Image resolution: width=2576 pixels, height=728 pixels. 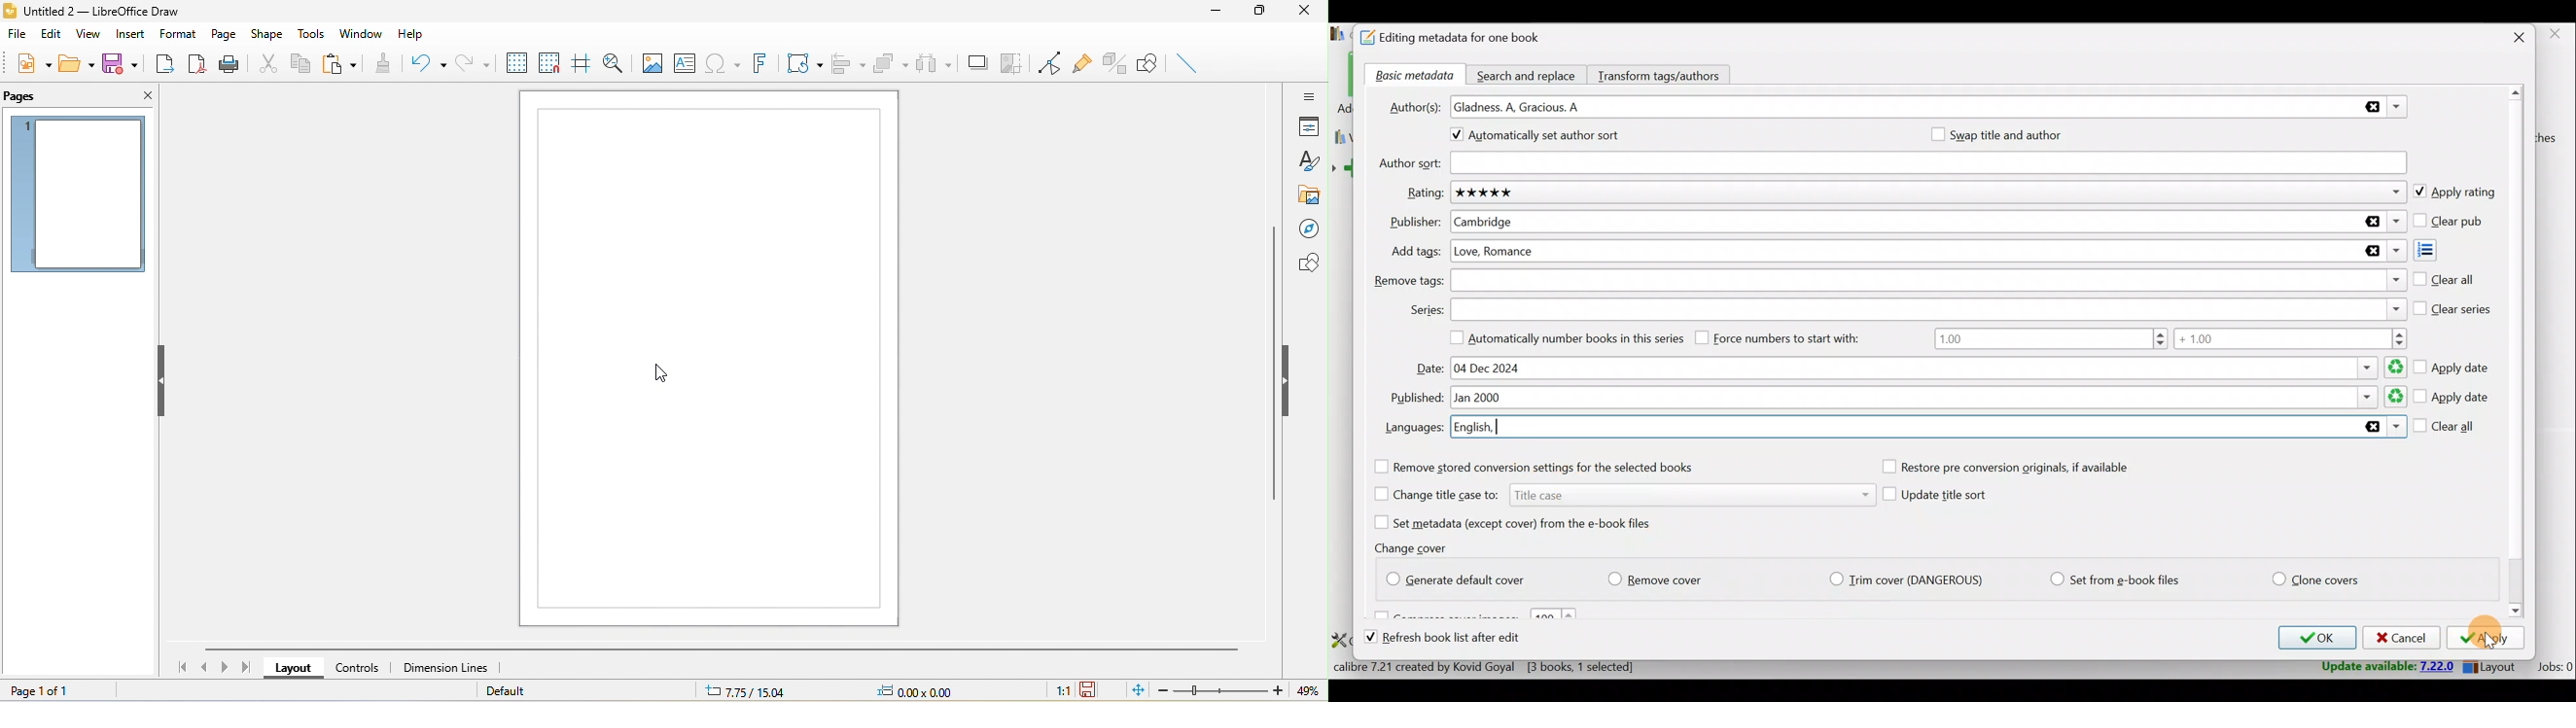 I want to click on close, so click(x=2554, y=34).